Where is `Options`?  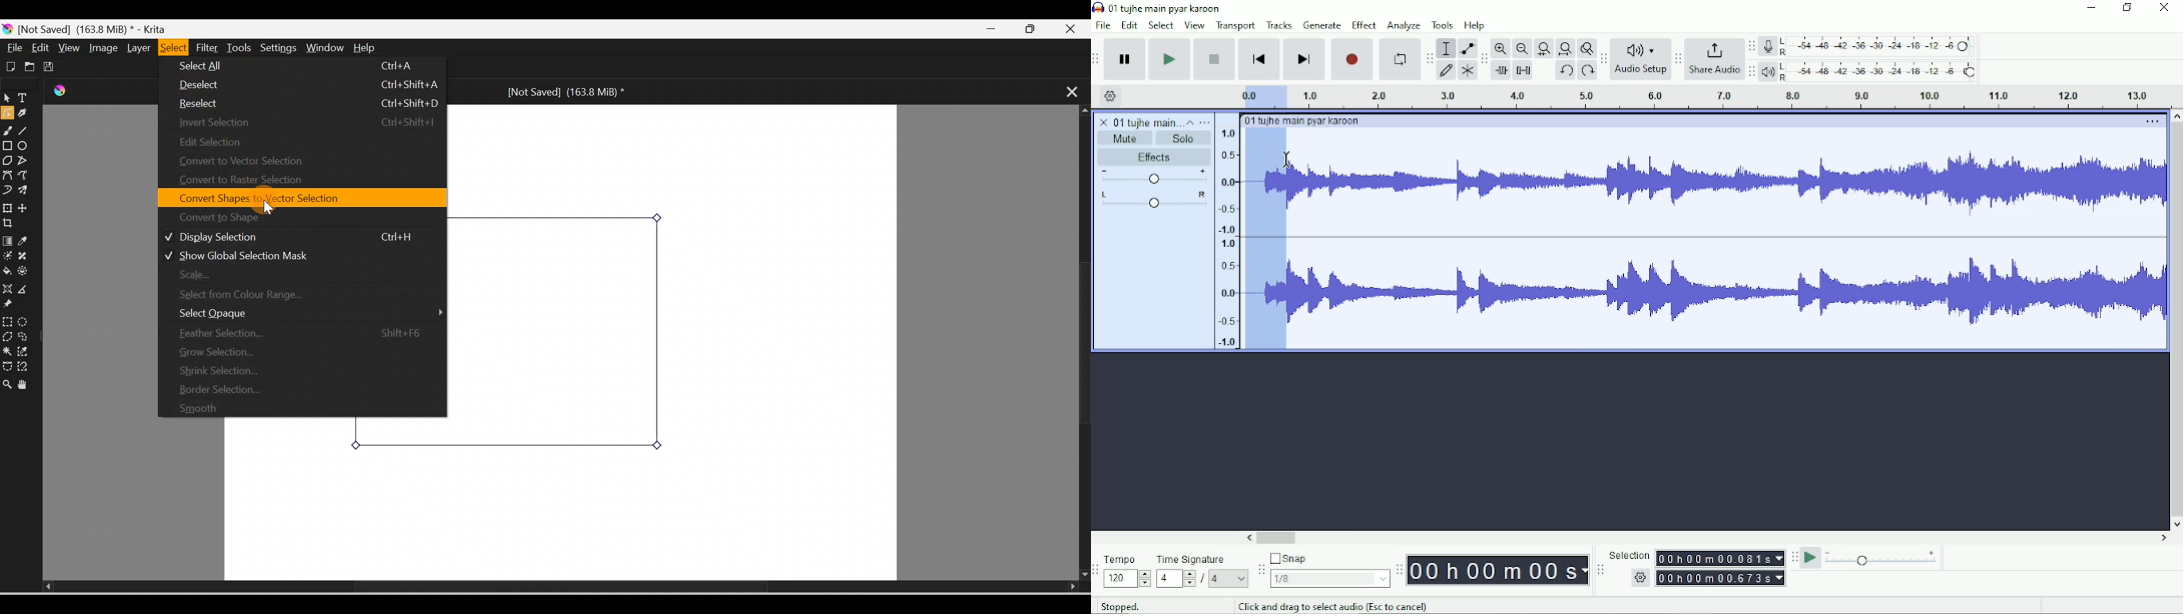 Options is located at coordinates (2150, 123).